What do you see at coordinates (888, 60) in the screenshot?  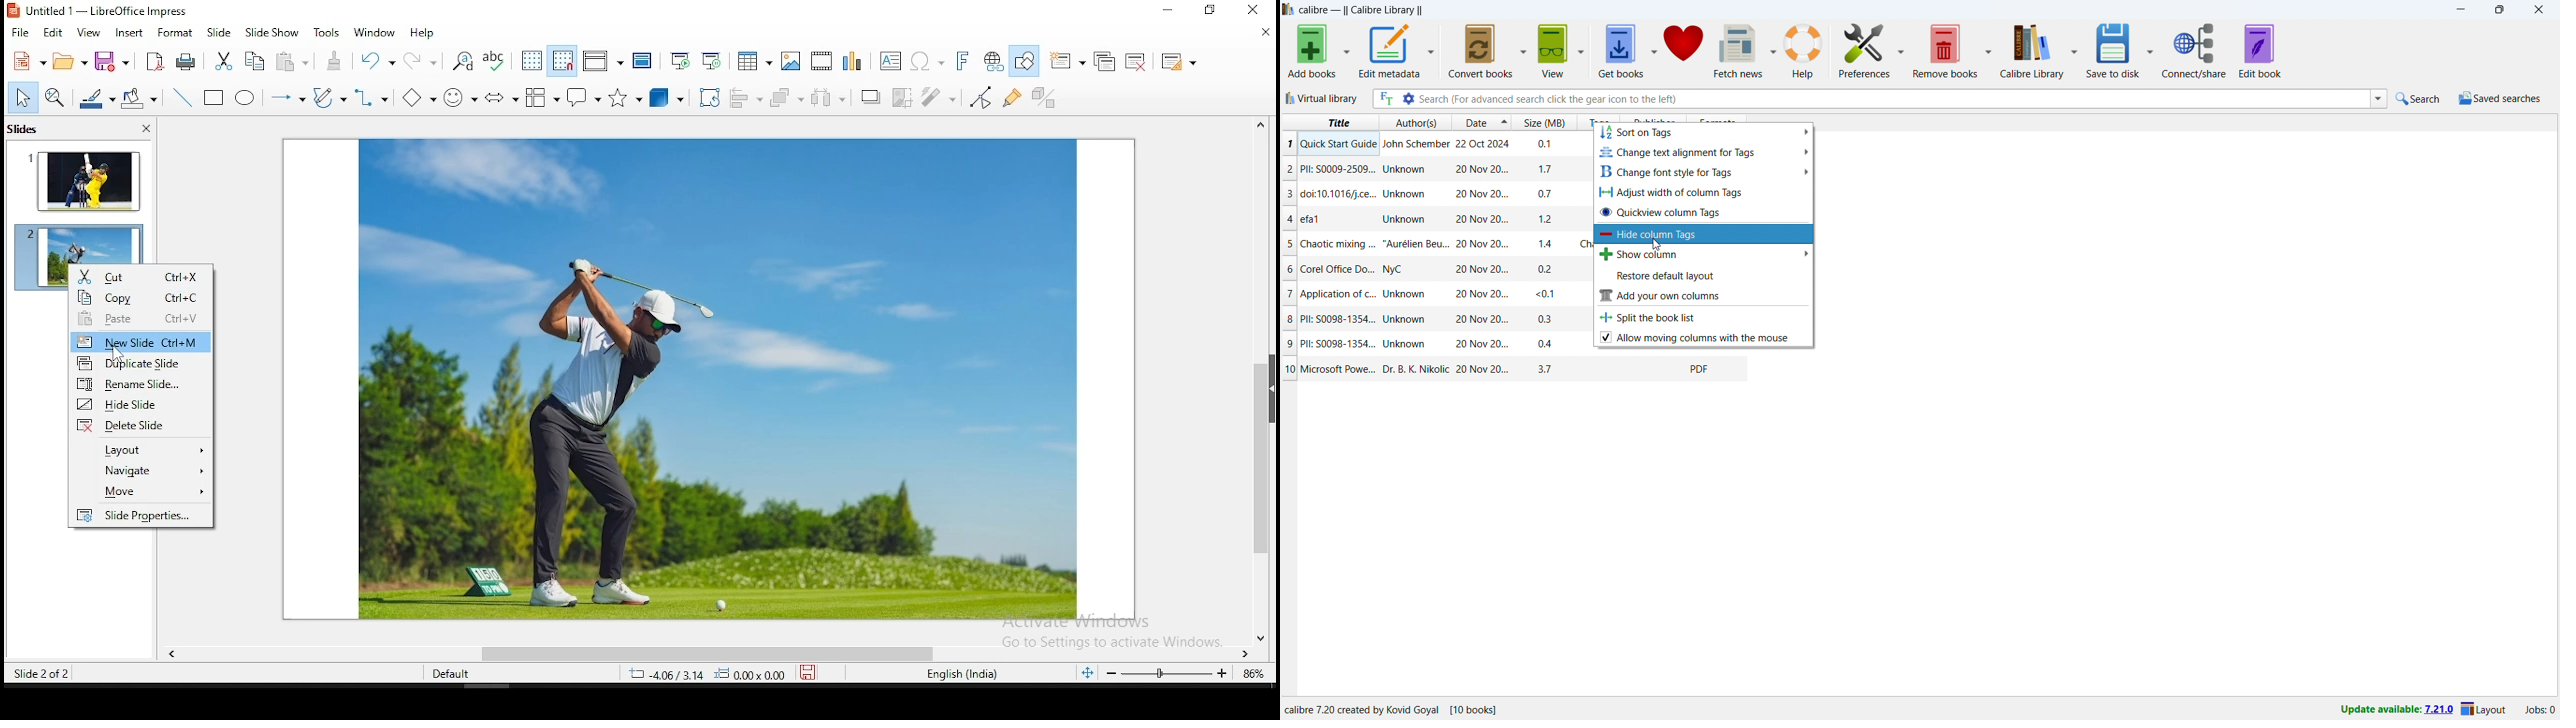 I see `text box` at bounding box center [888, 60].